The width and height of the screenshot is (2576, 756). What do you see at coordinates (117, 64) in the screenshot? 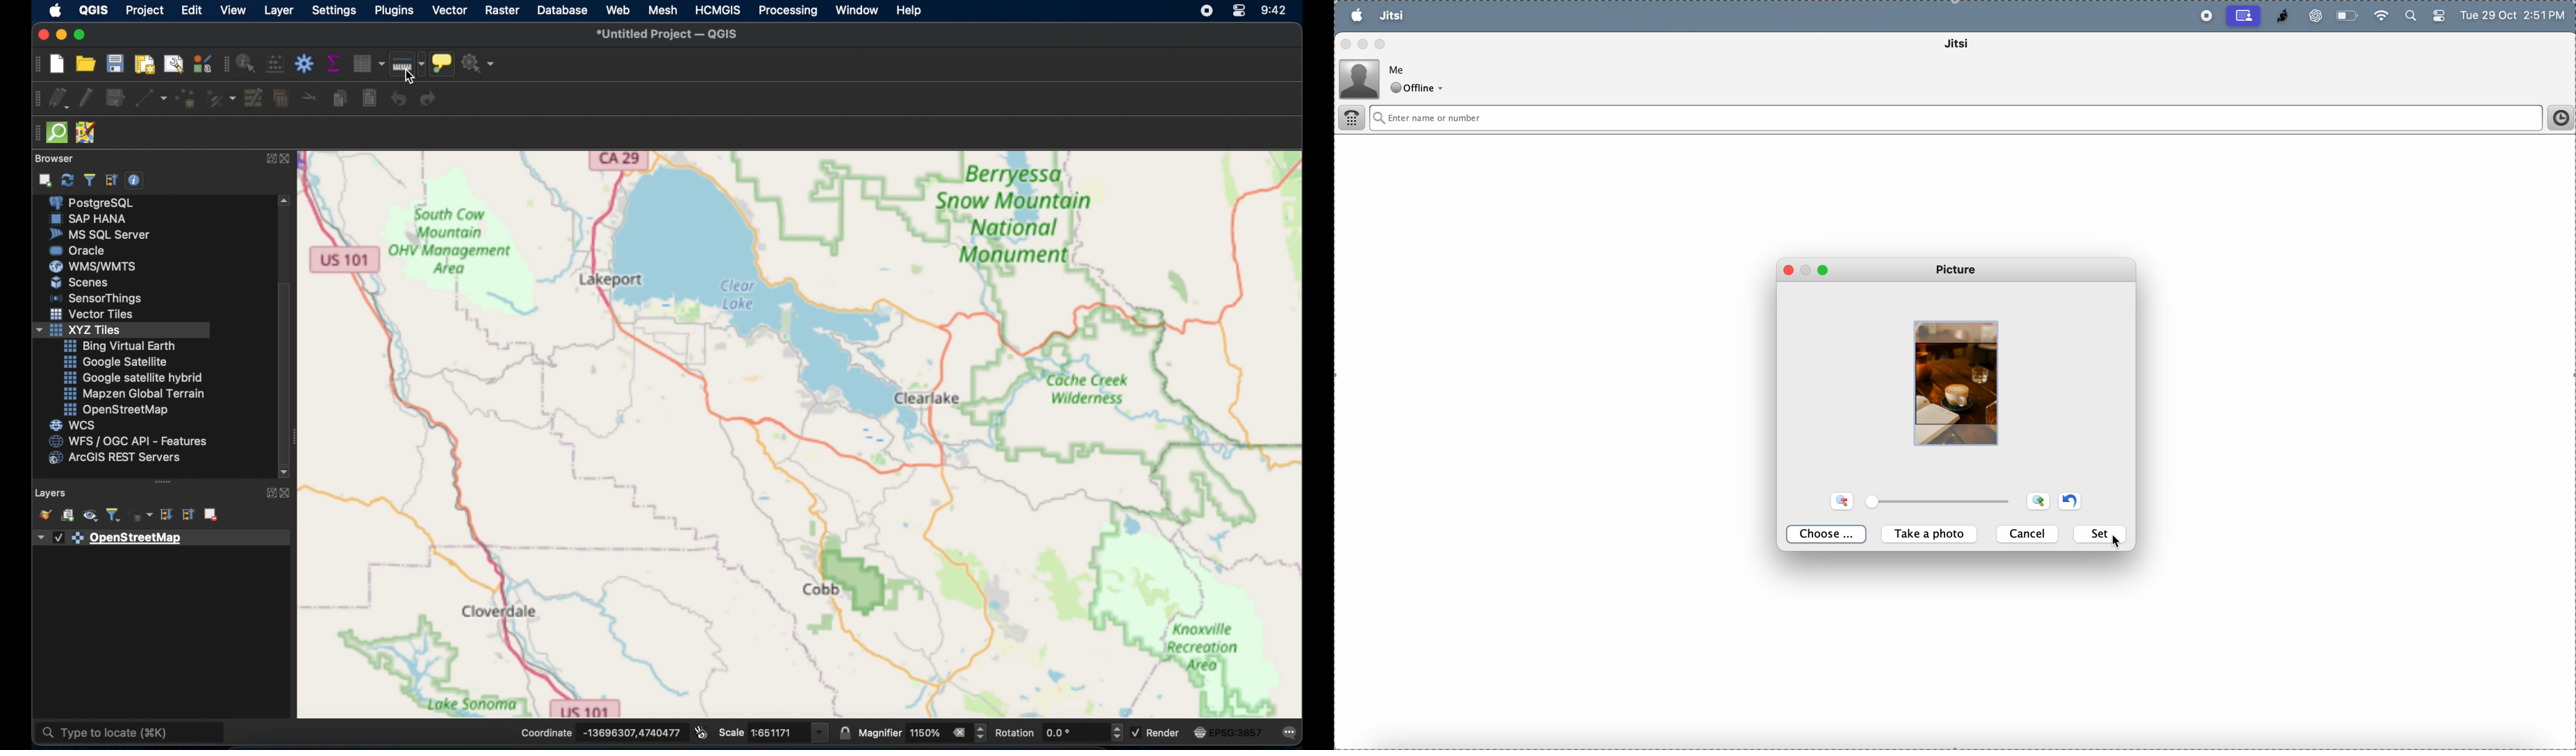
I see `save project` at bounding box center [117, 64].